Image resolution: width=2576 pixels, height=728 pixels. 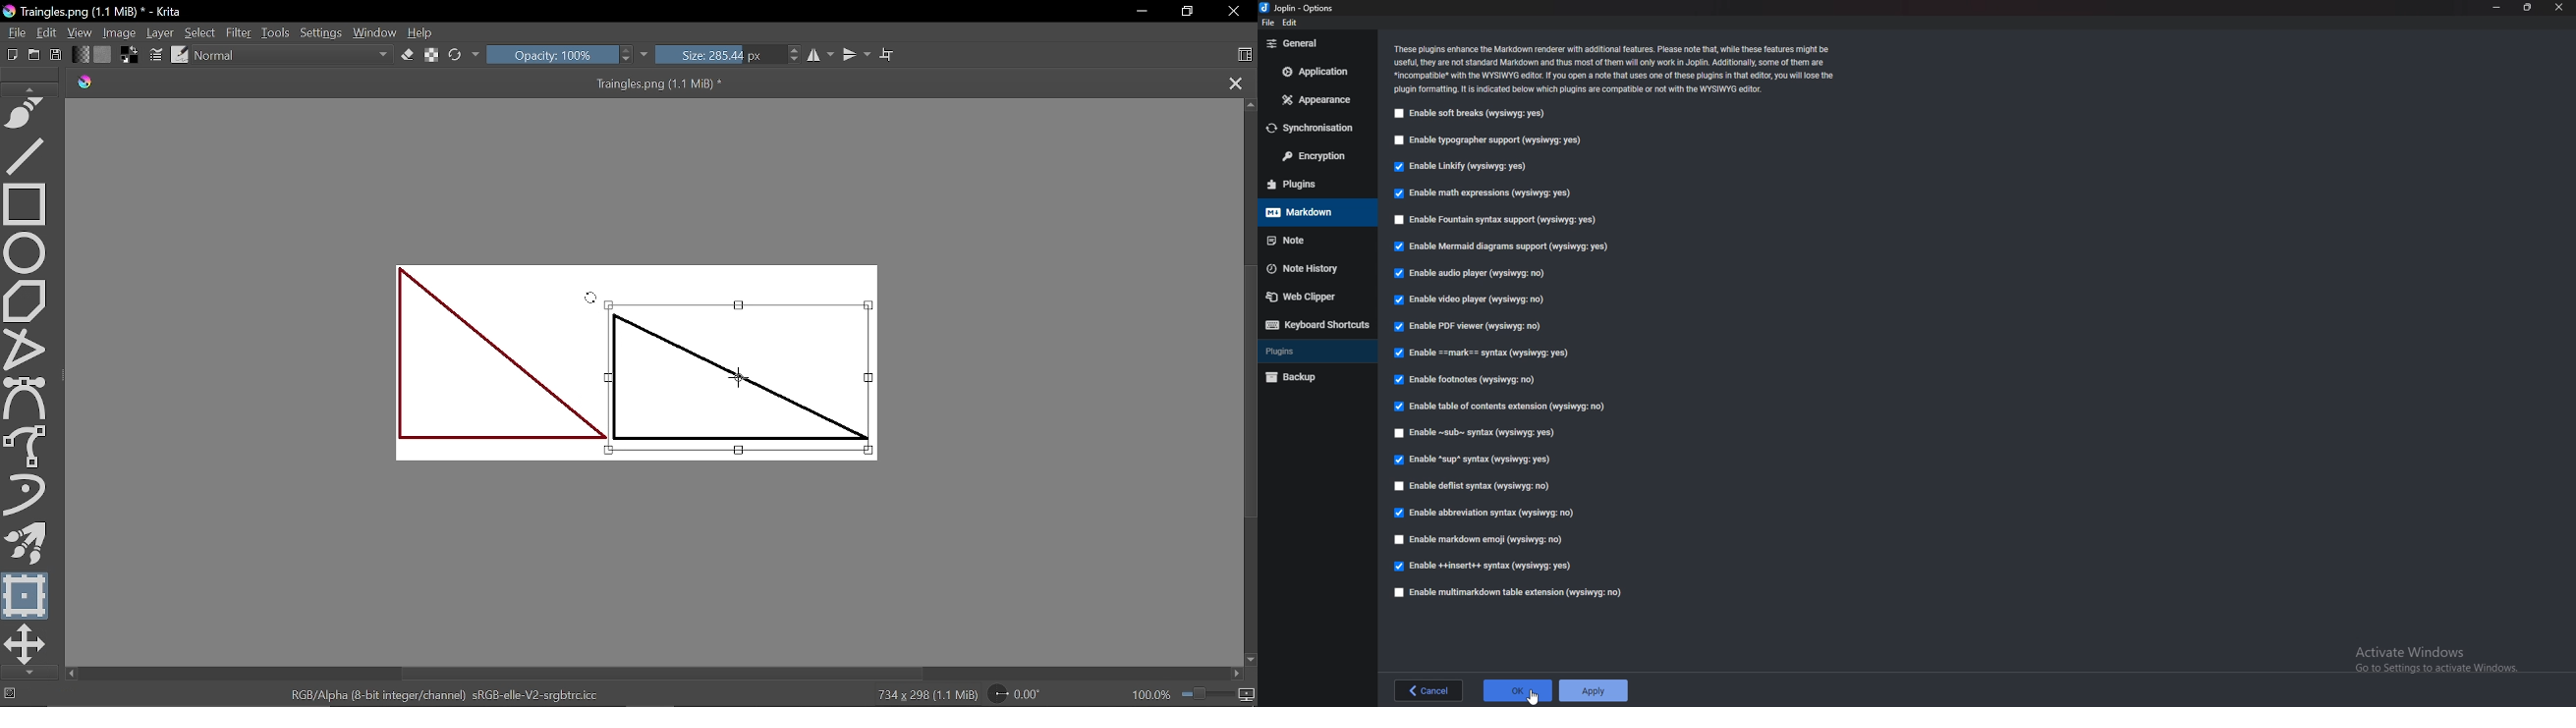 I want to click on encryption, so click(x=1312, y=155).